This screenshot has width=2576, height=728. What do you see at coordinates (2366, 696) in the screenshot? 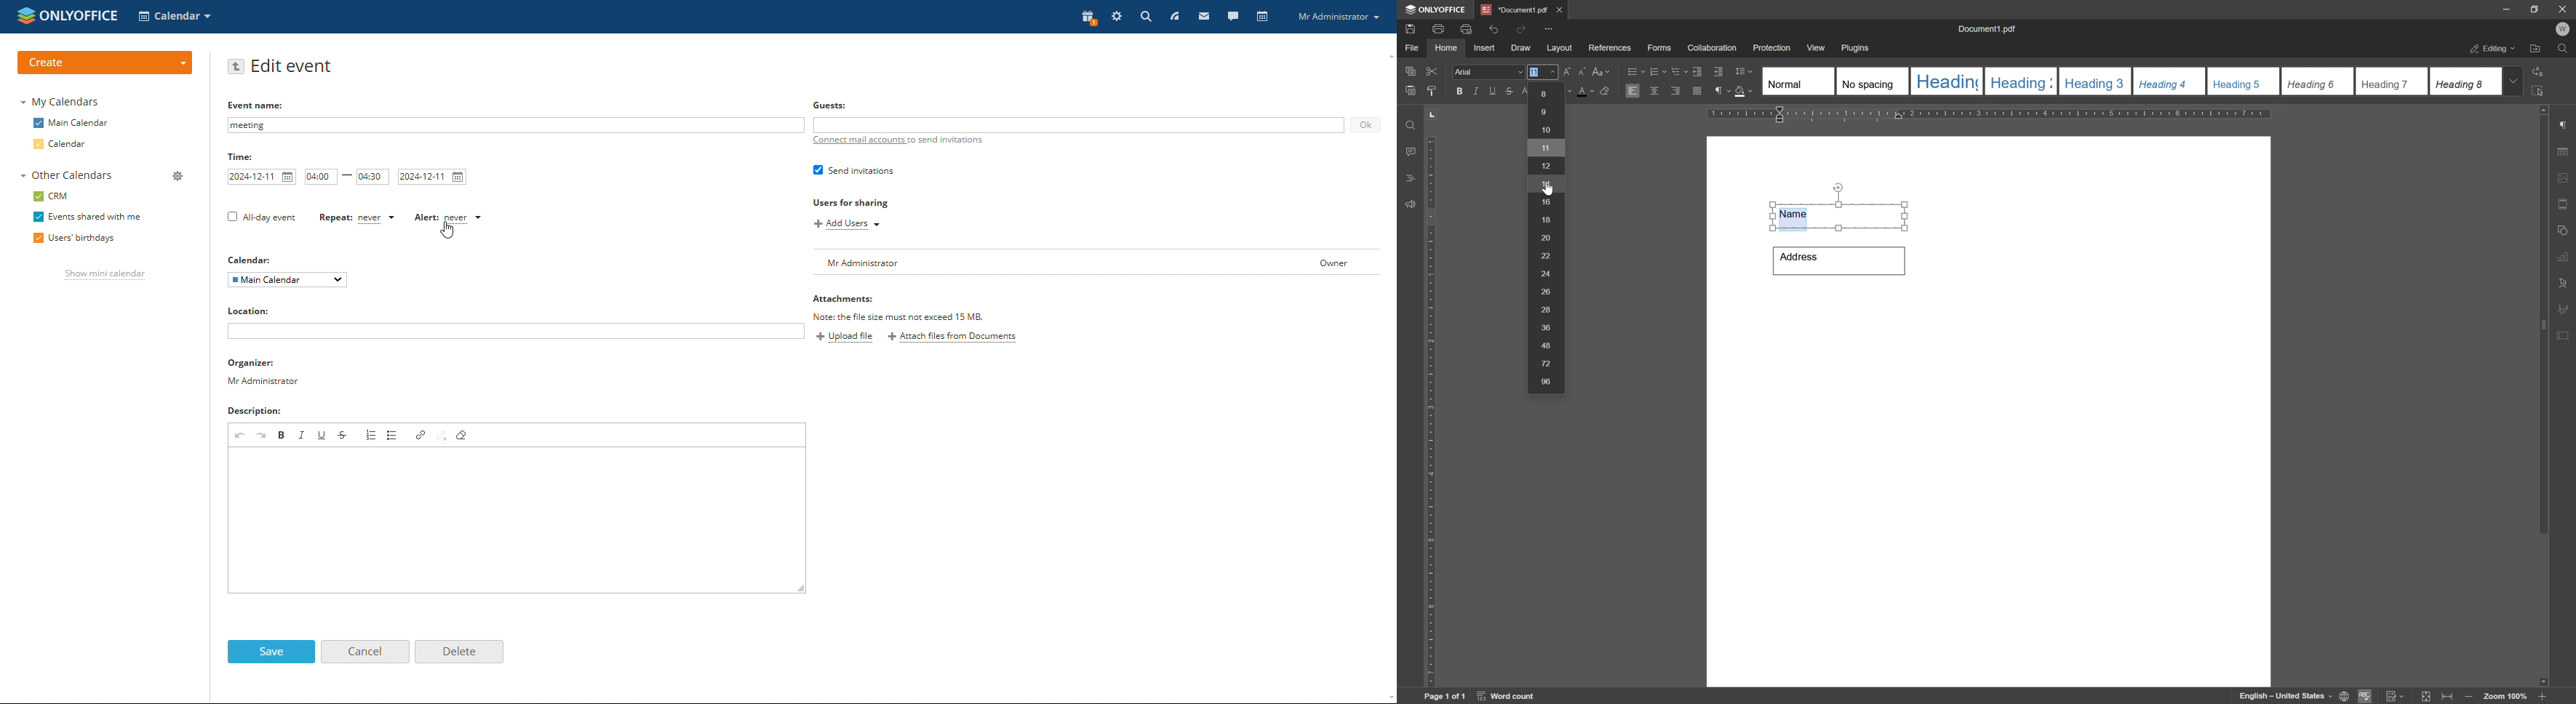
I see `spell checking` at bounding box center [2366, 696].